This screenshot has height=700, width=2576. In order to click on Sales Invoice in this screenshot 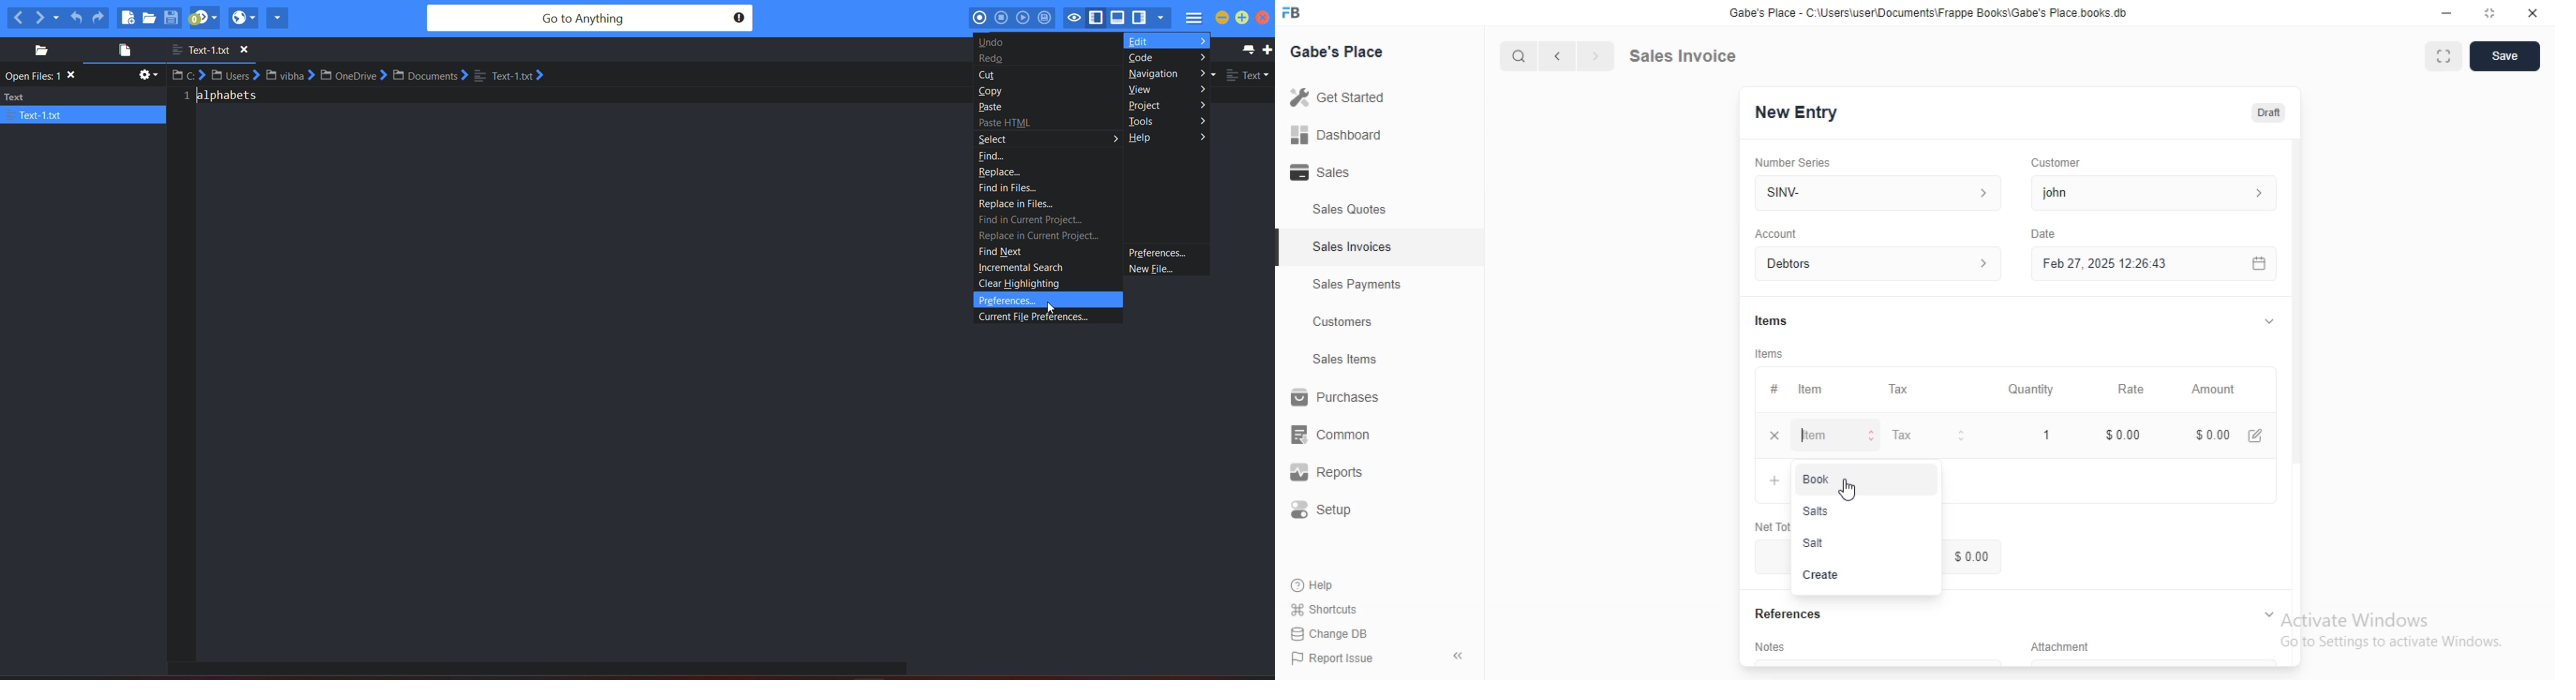, I will do `click(1726, 56)`.